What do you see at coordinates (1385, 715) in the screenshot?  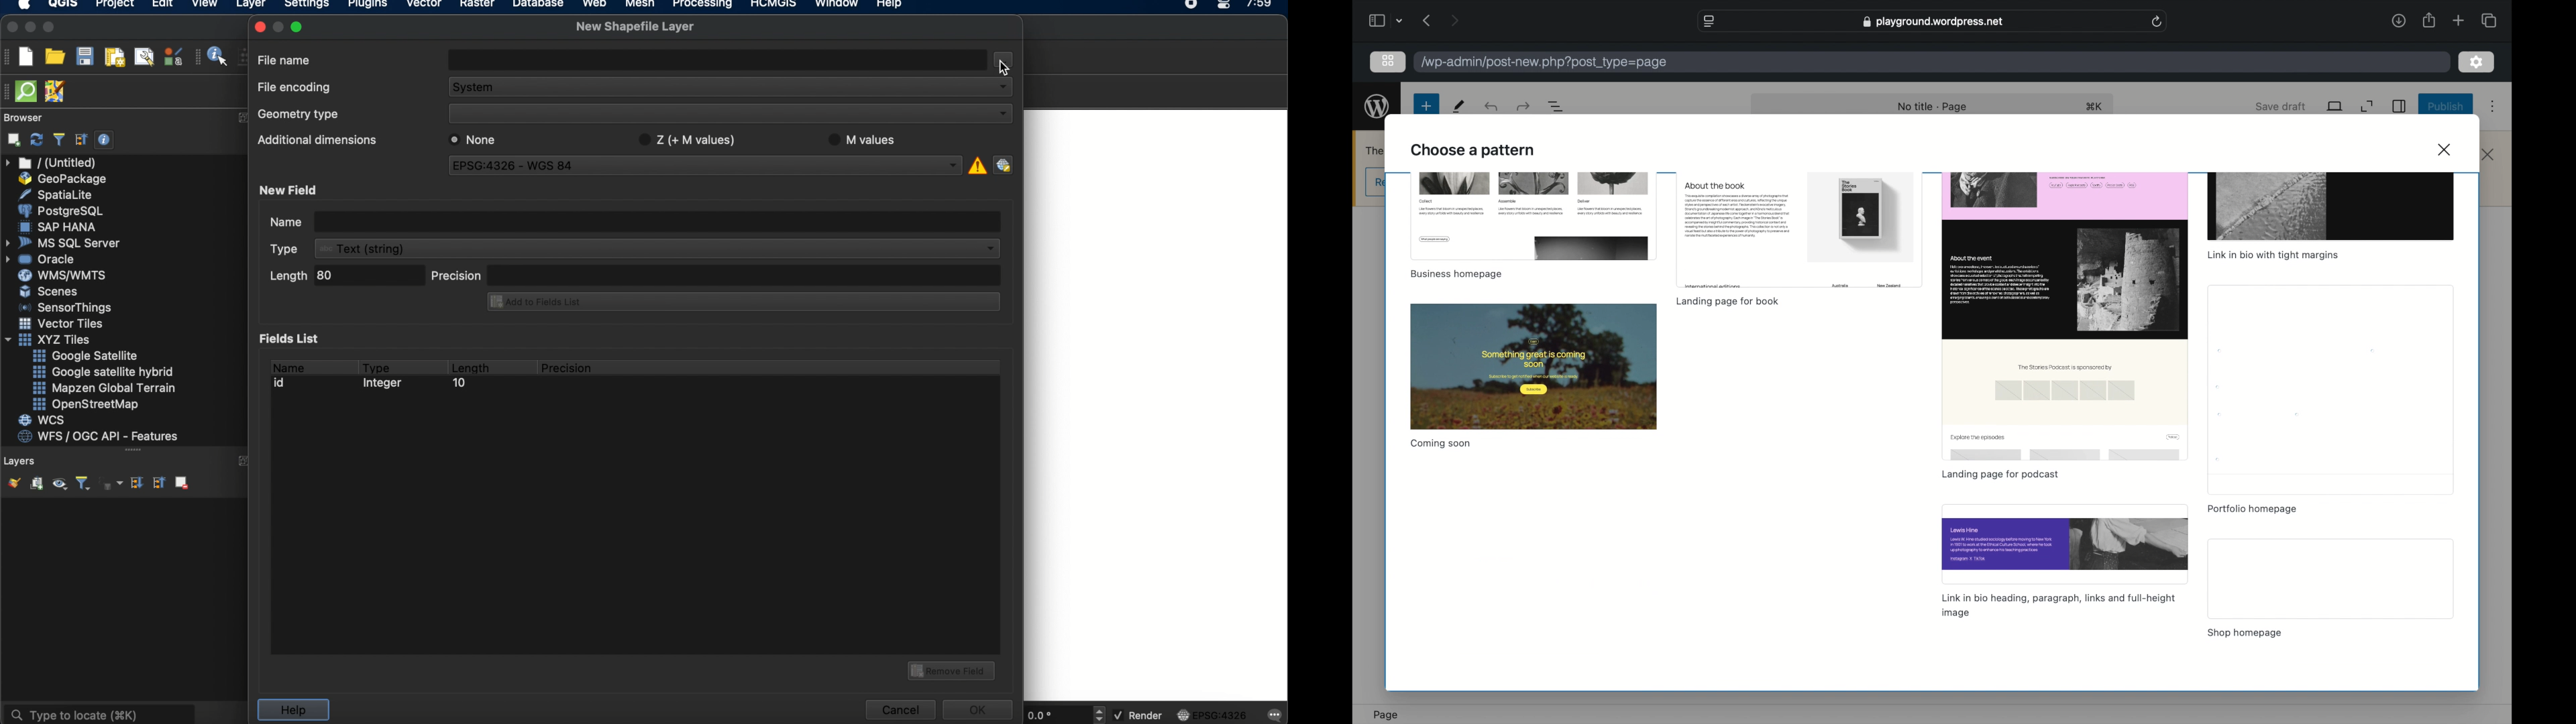 I see `page` at bounding box center [1385, 715].